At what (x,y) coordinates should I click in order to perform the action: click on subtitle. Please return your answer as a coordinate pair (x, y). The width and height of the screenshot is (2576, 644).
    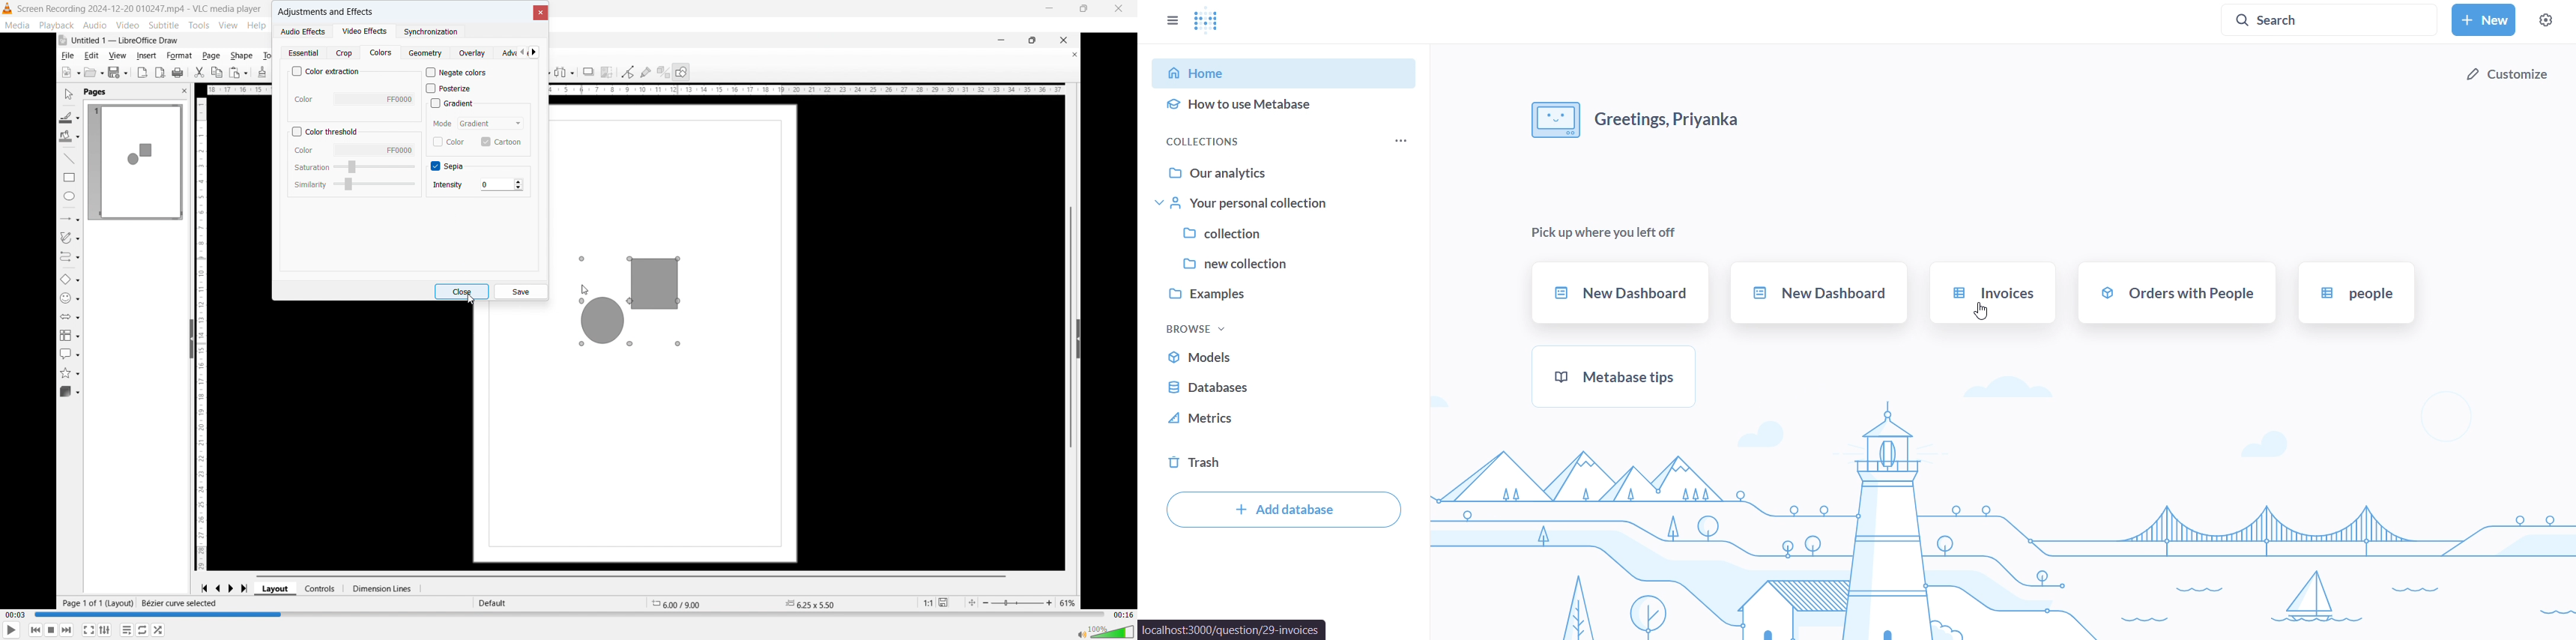
    Looking at the image, I should click on (164, 24).